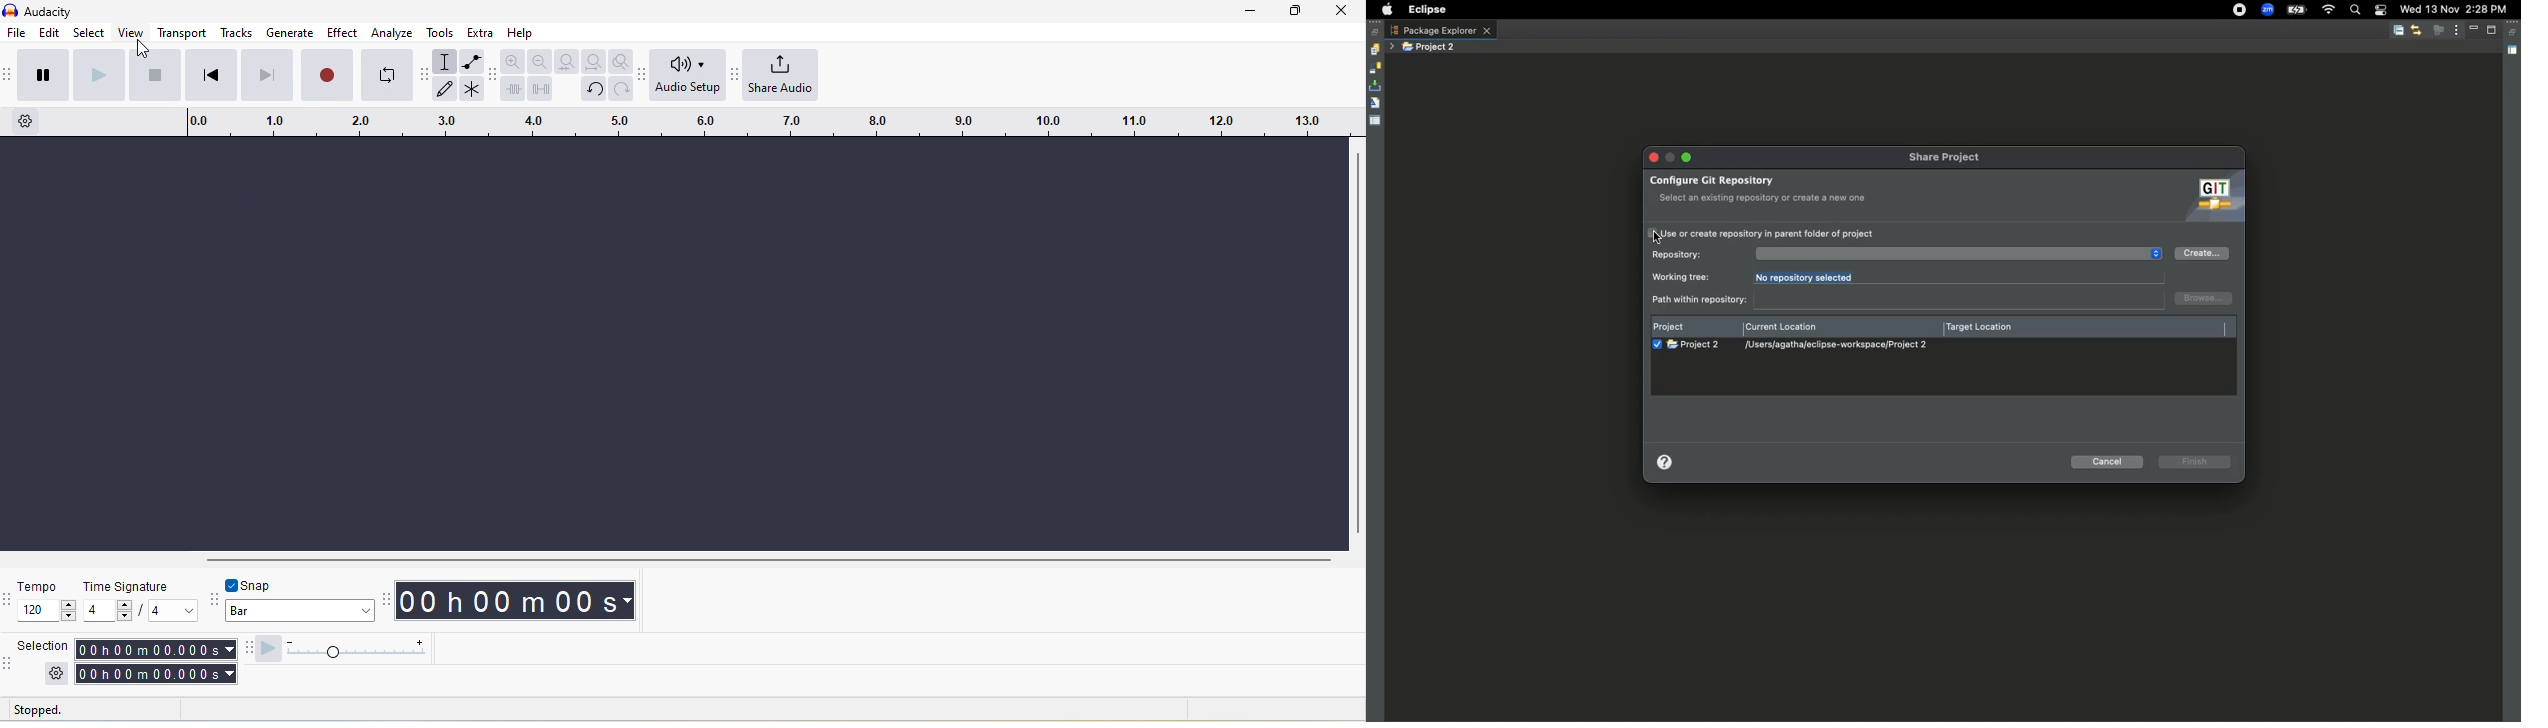  What do you see at coordinates (688, 74) in the screenshot?
I see `audio setup` at bounding box center [688, 74].